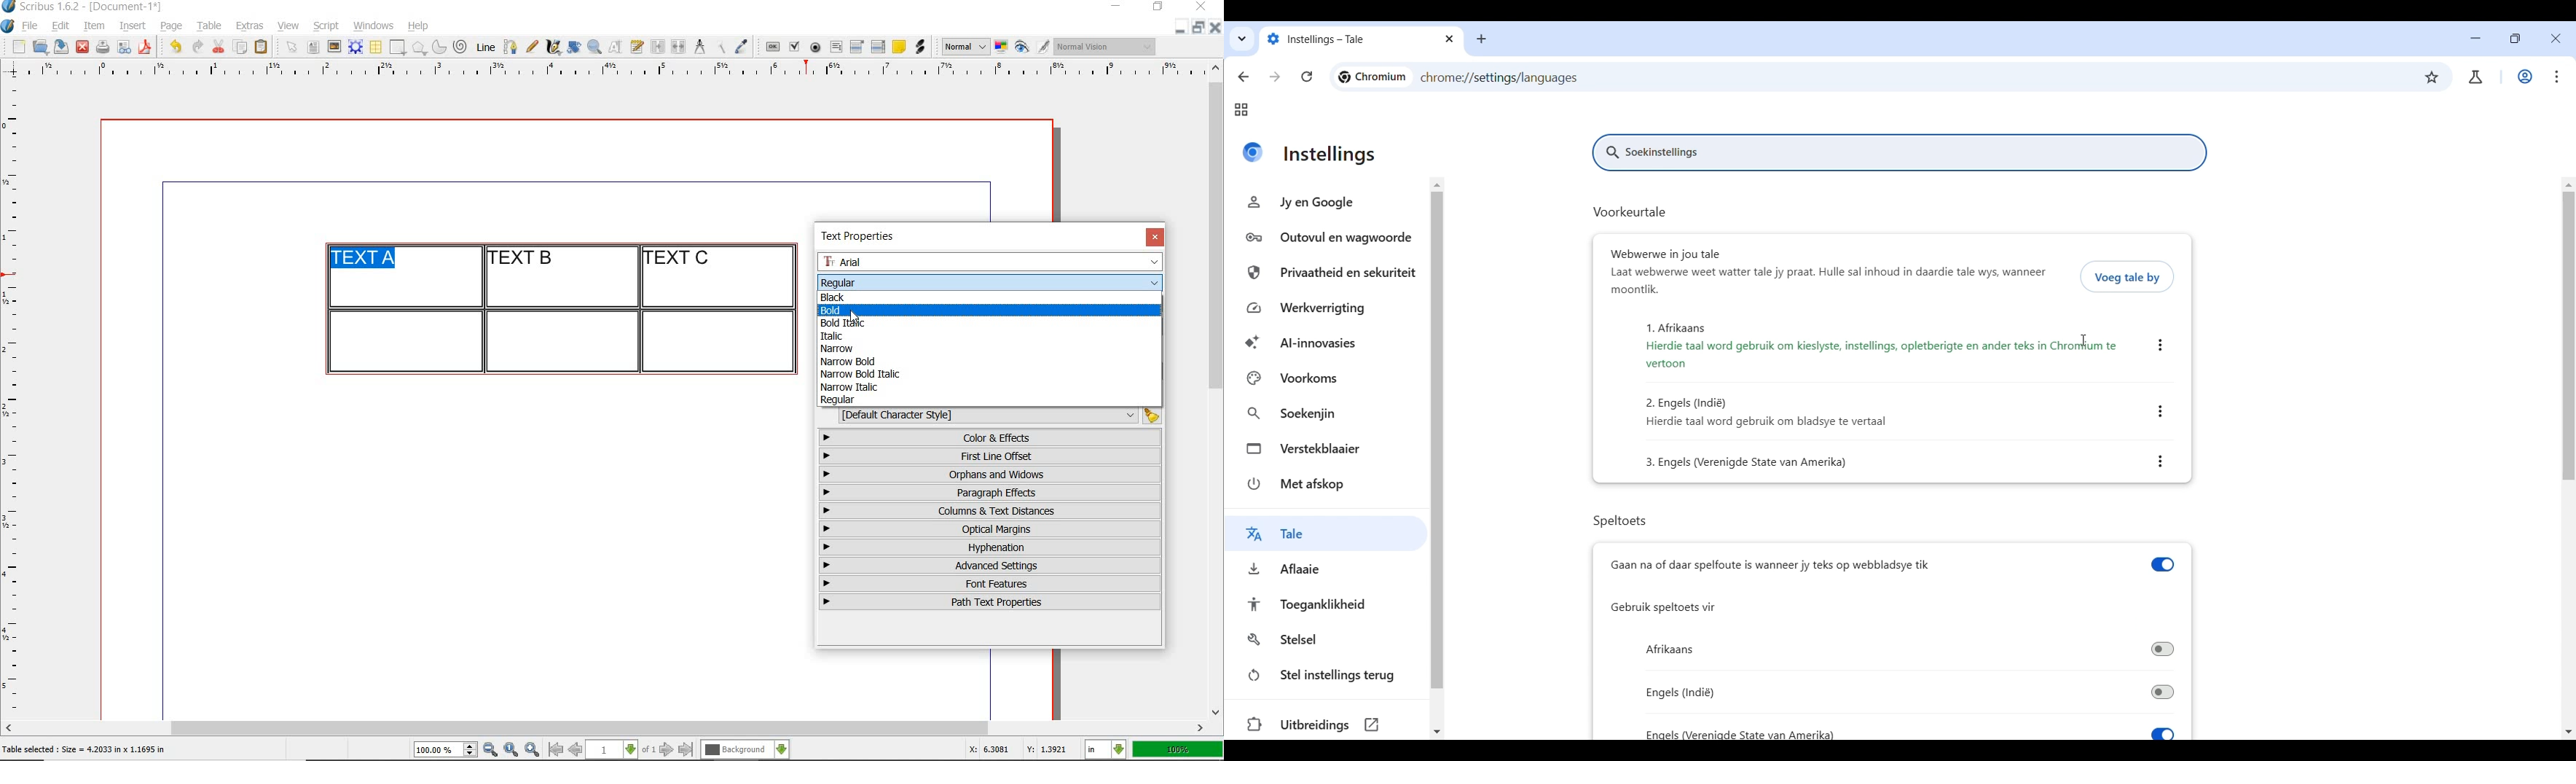 Image resolution: width=2576 pixels, height=784 pixels. I want to click on pdf check box, so click(793, 47).